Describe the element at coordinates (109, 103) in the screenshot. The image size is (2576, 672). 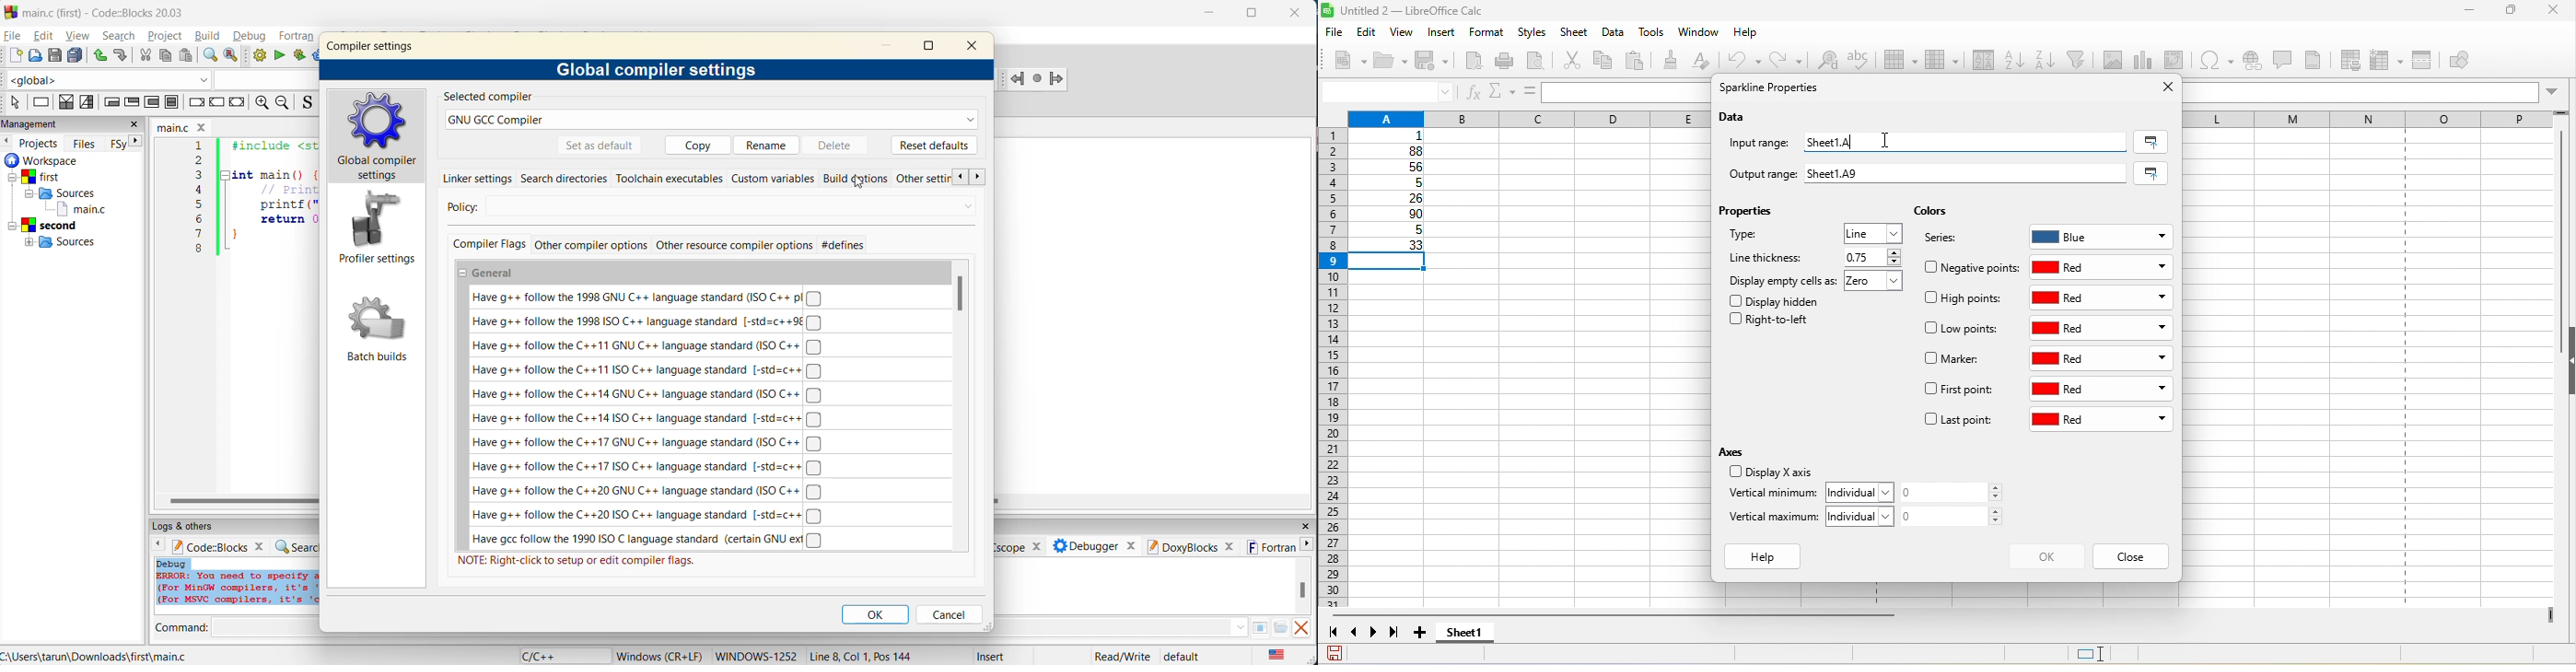
I see `entry condition loop` at that location.